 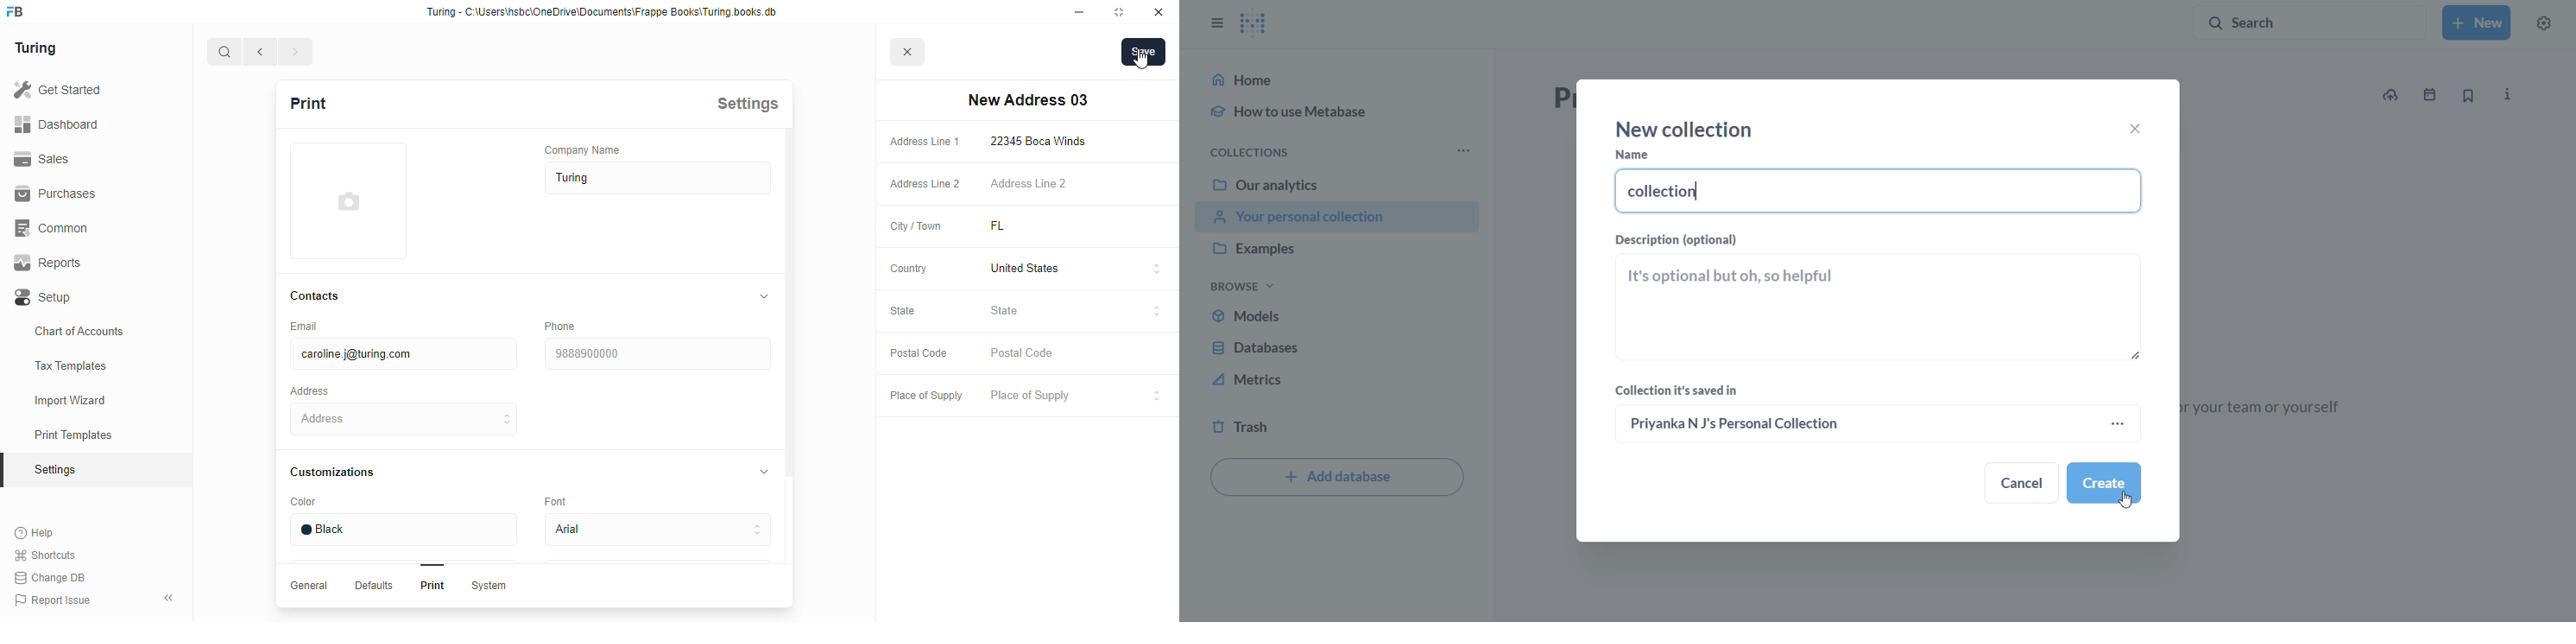 What do you see at coordinates (405, 419) in the screenshot?
I see `address` at bounding box center [405, 419].